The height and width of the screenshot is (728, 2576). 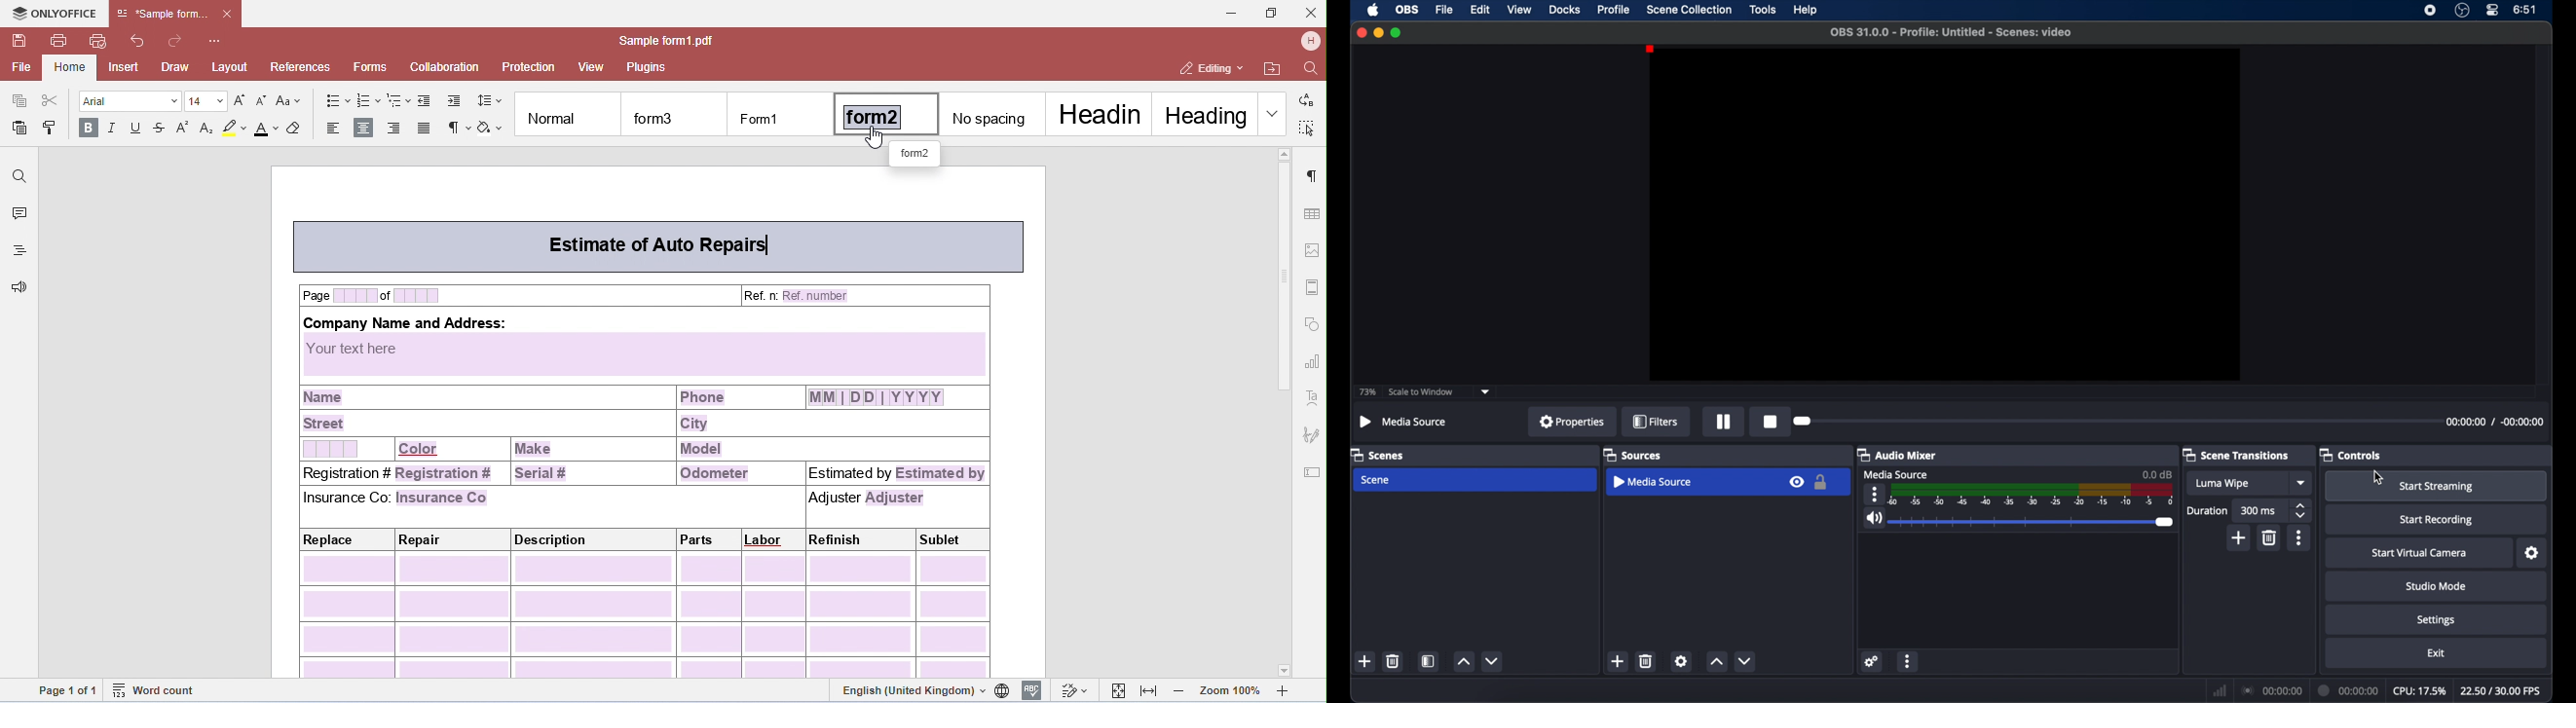 What do you see at coordinates (1716, 663) in the screenshot?
I see `increment` at bounding box center [1716, 663].